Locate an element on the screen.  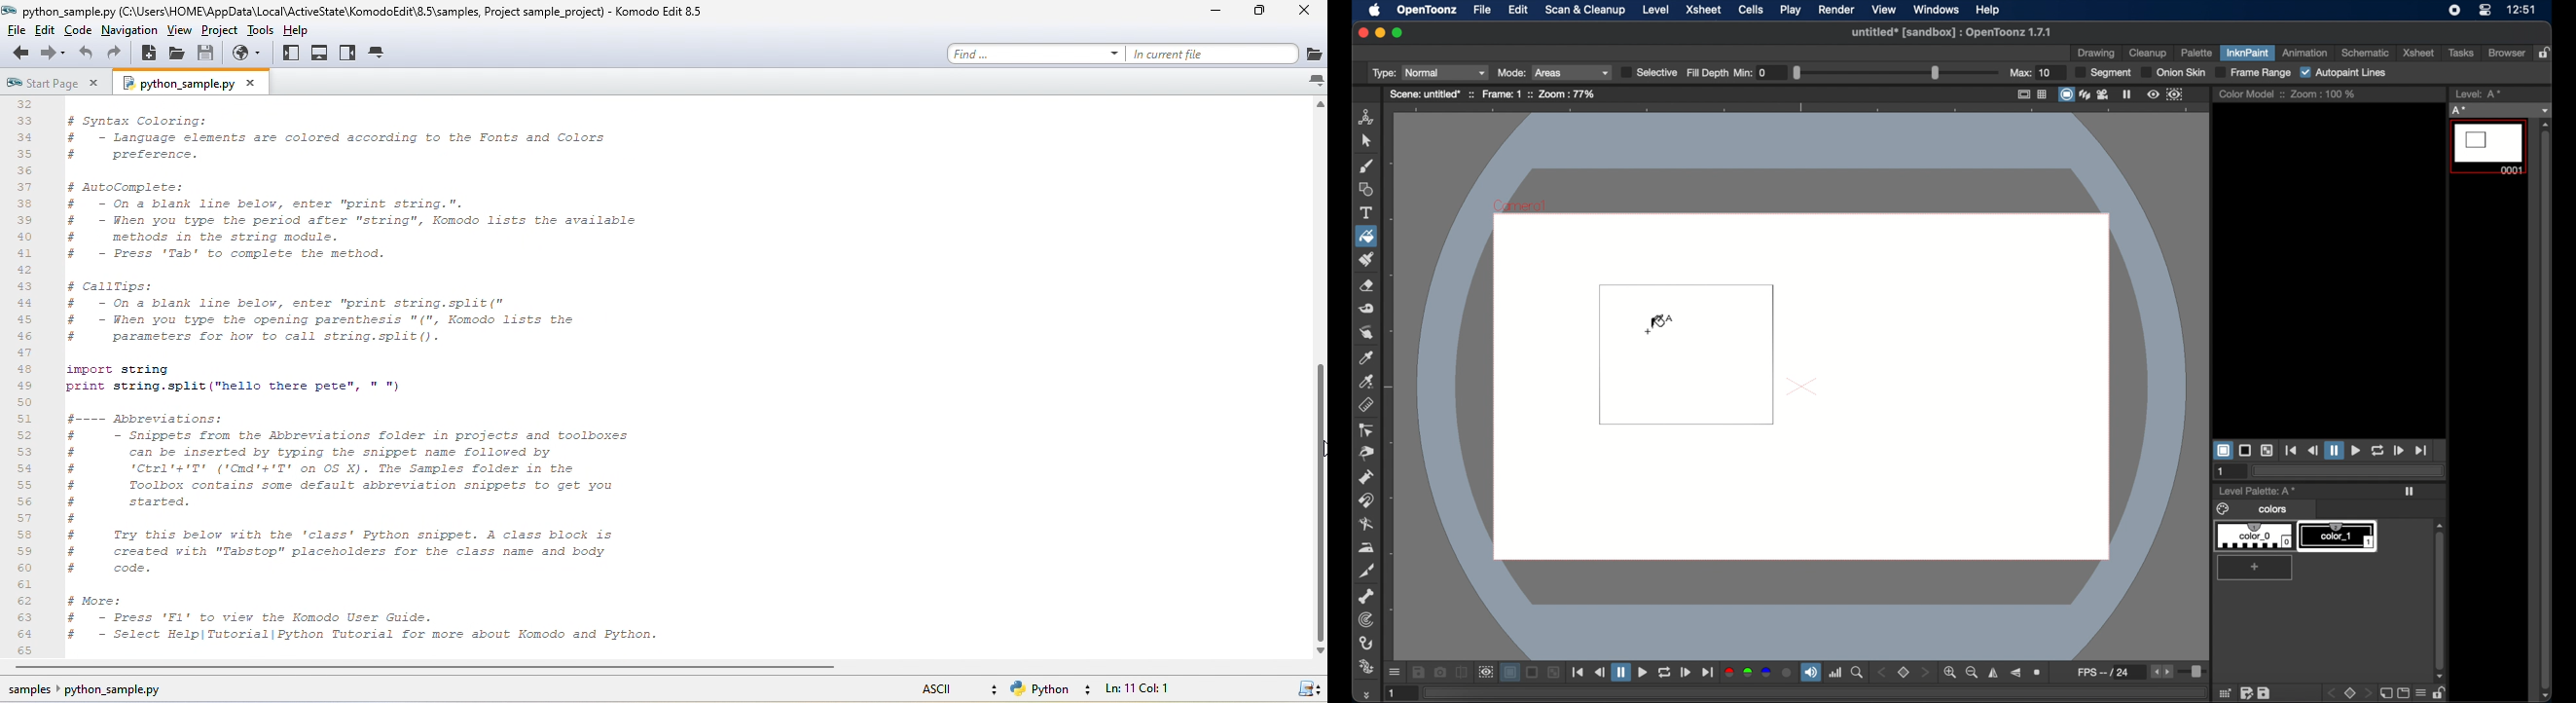
level strip is located at coordinates (2480, 94).